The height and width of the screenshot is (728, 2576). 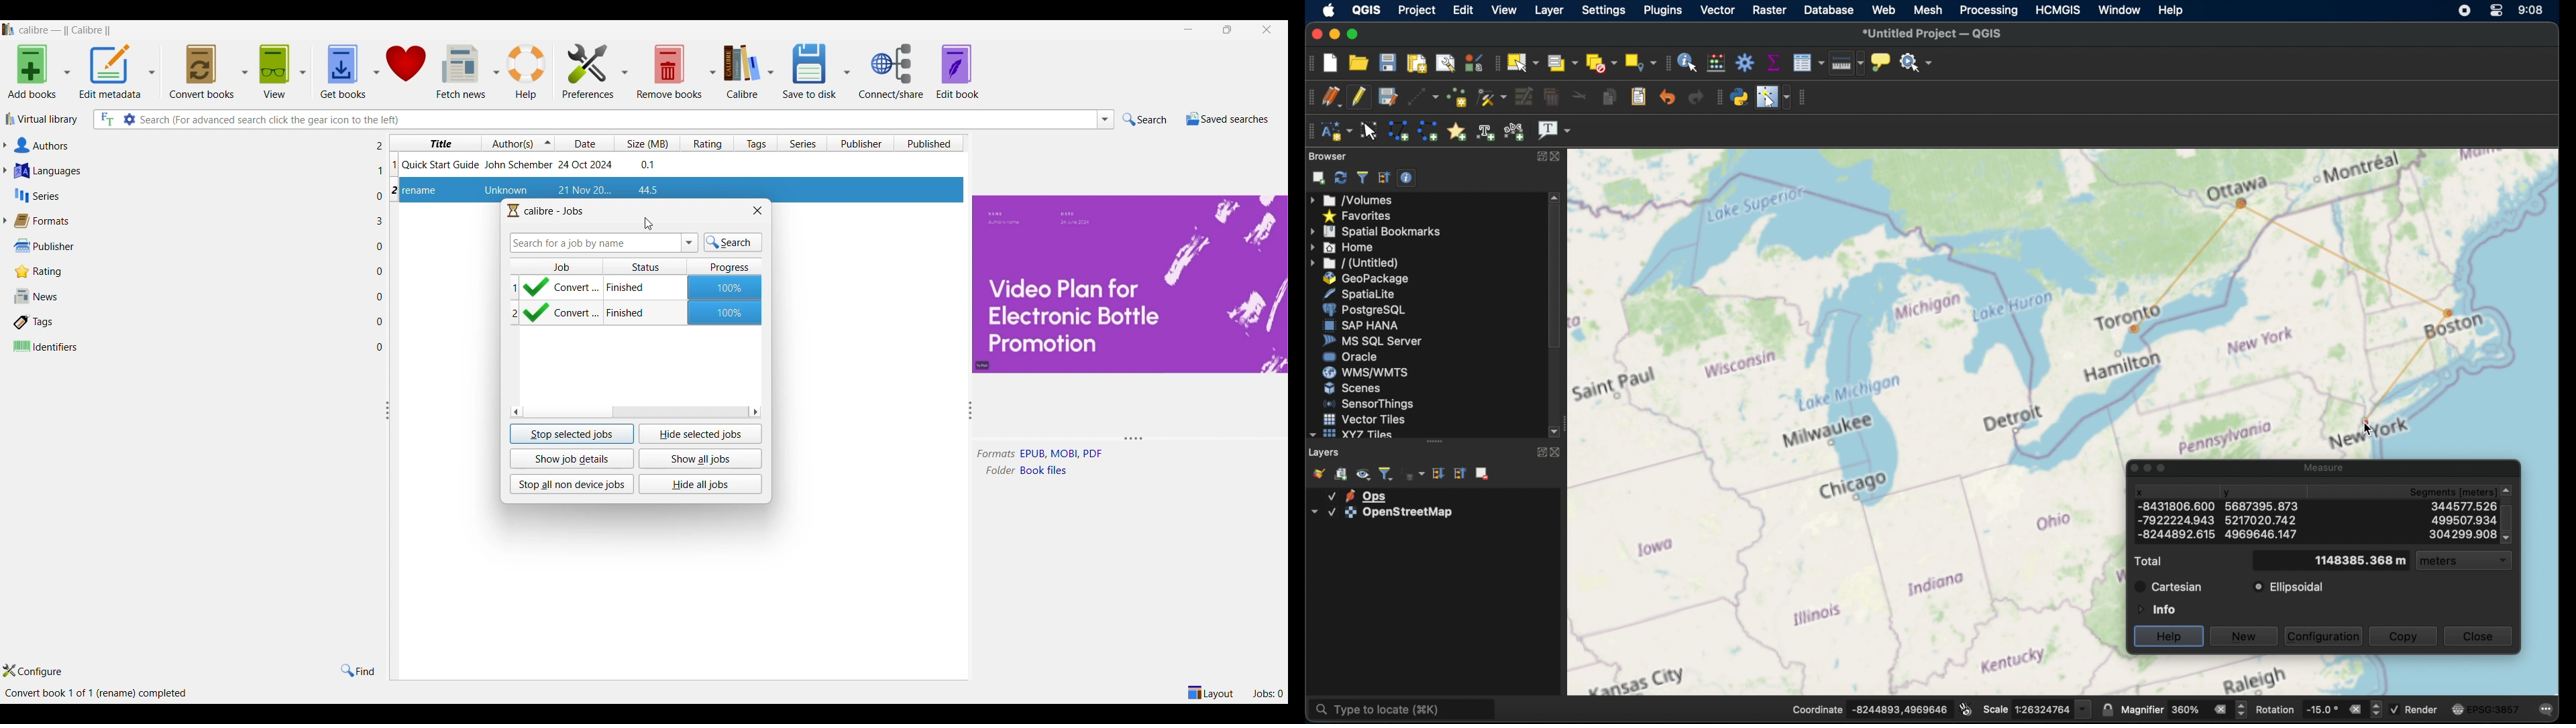 What do you see at coordinates (1460, 473) in the screenshot?
I see `collapse all` at bounding box center [1460, 473].